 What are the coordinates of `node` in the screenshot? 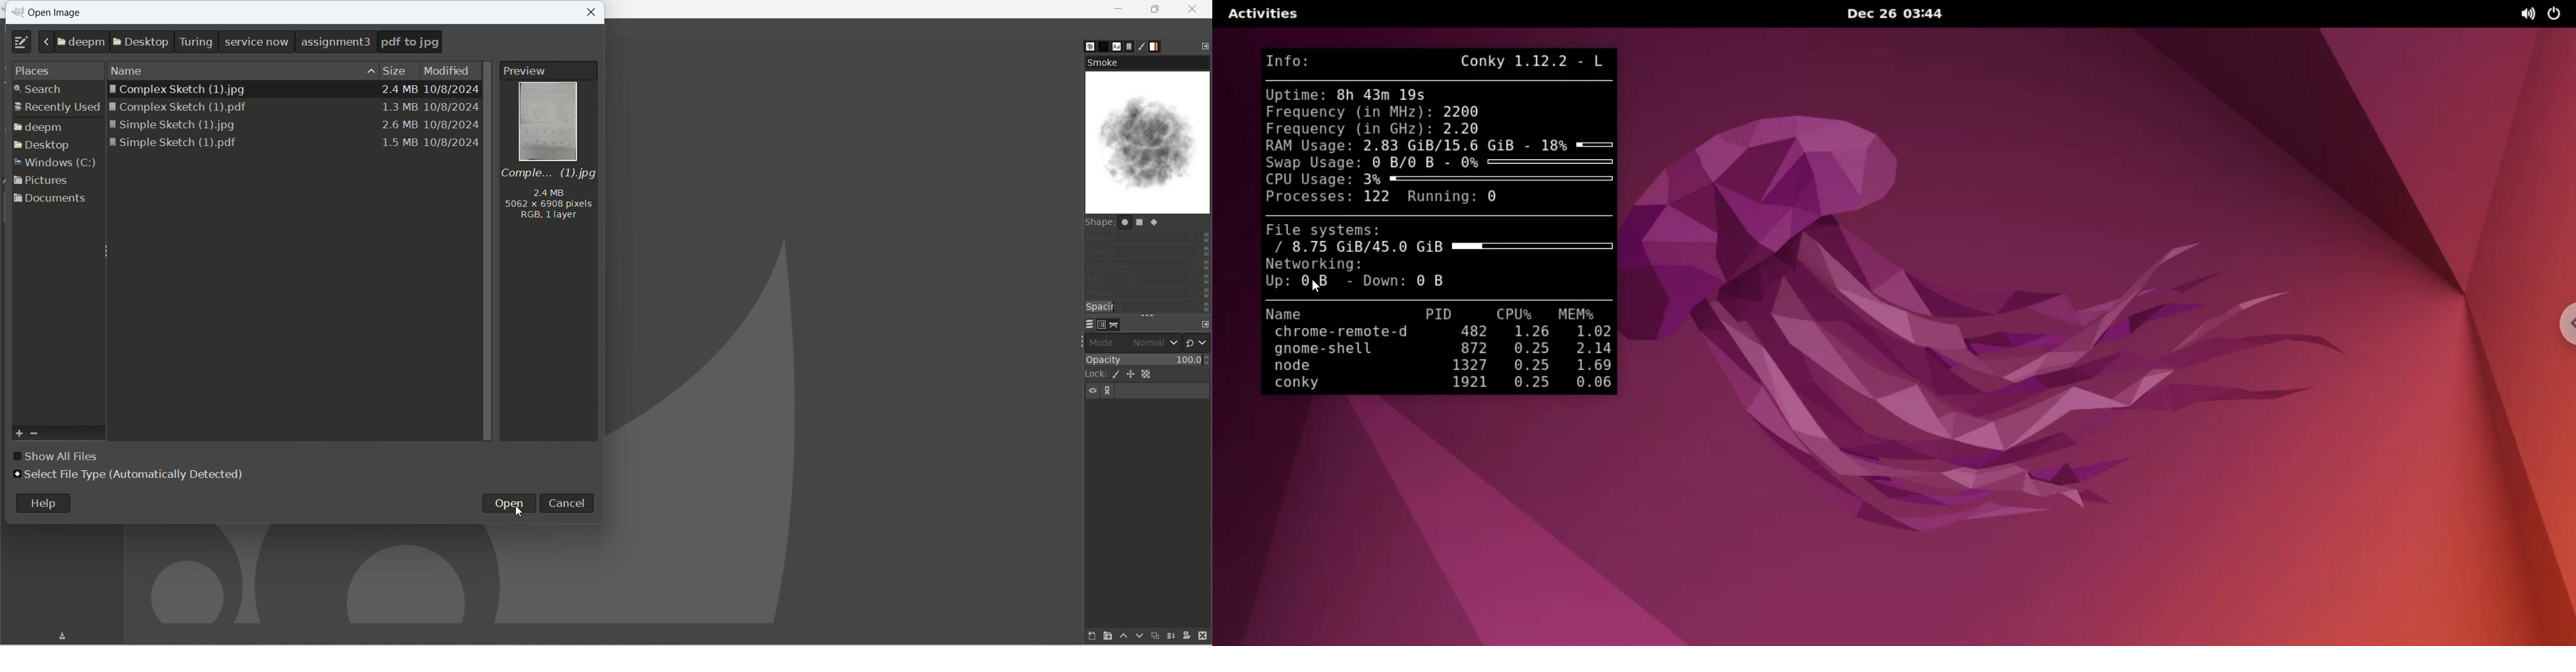 It's located at (1336, 367).